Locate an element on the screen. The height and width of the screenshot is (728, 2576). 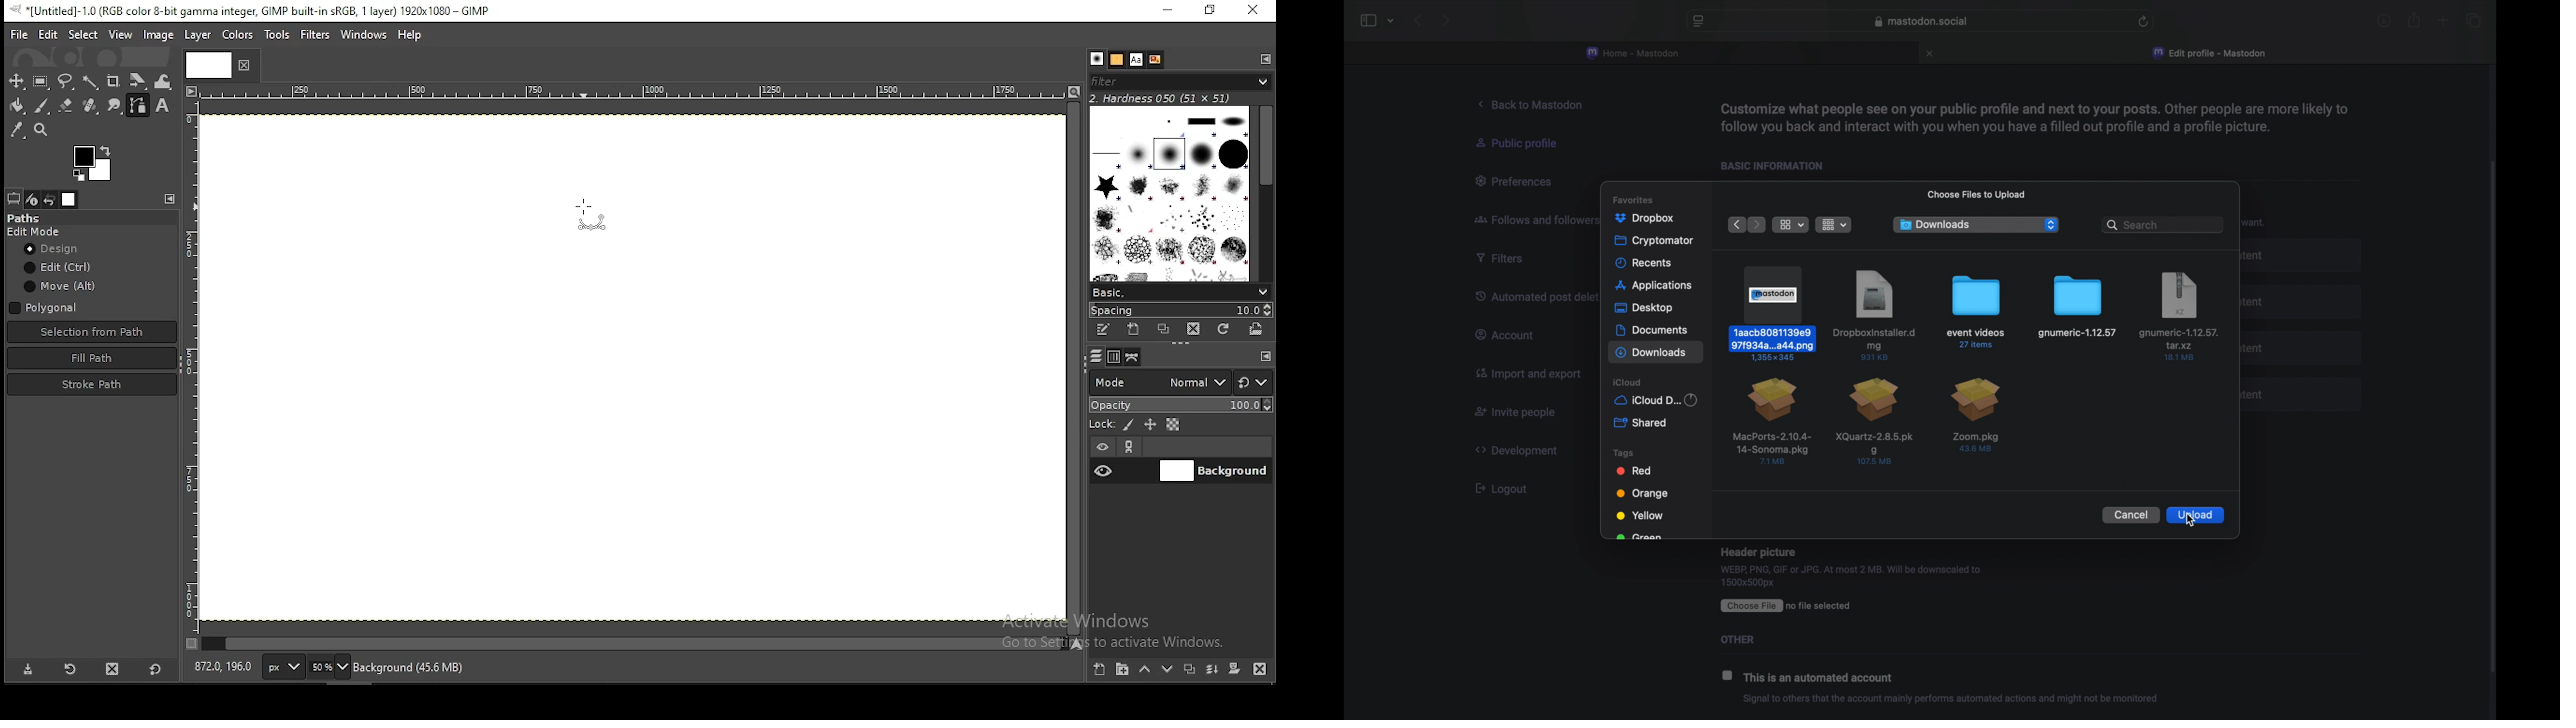
brushes is located at coordinates (1097, 59).